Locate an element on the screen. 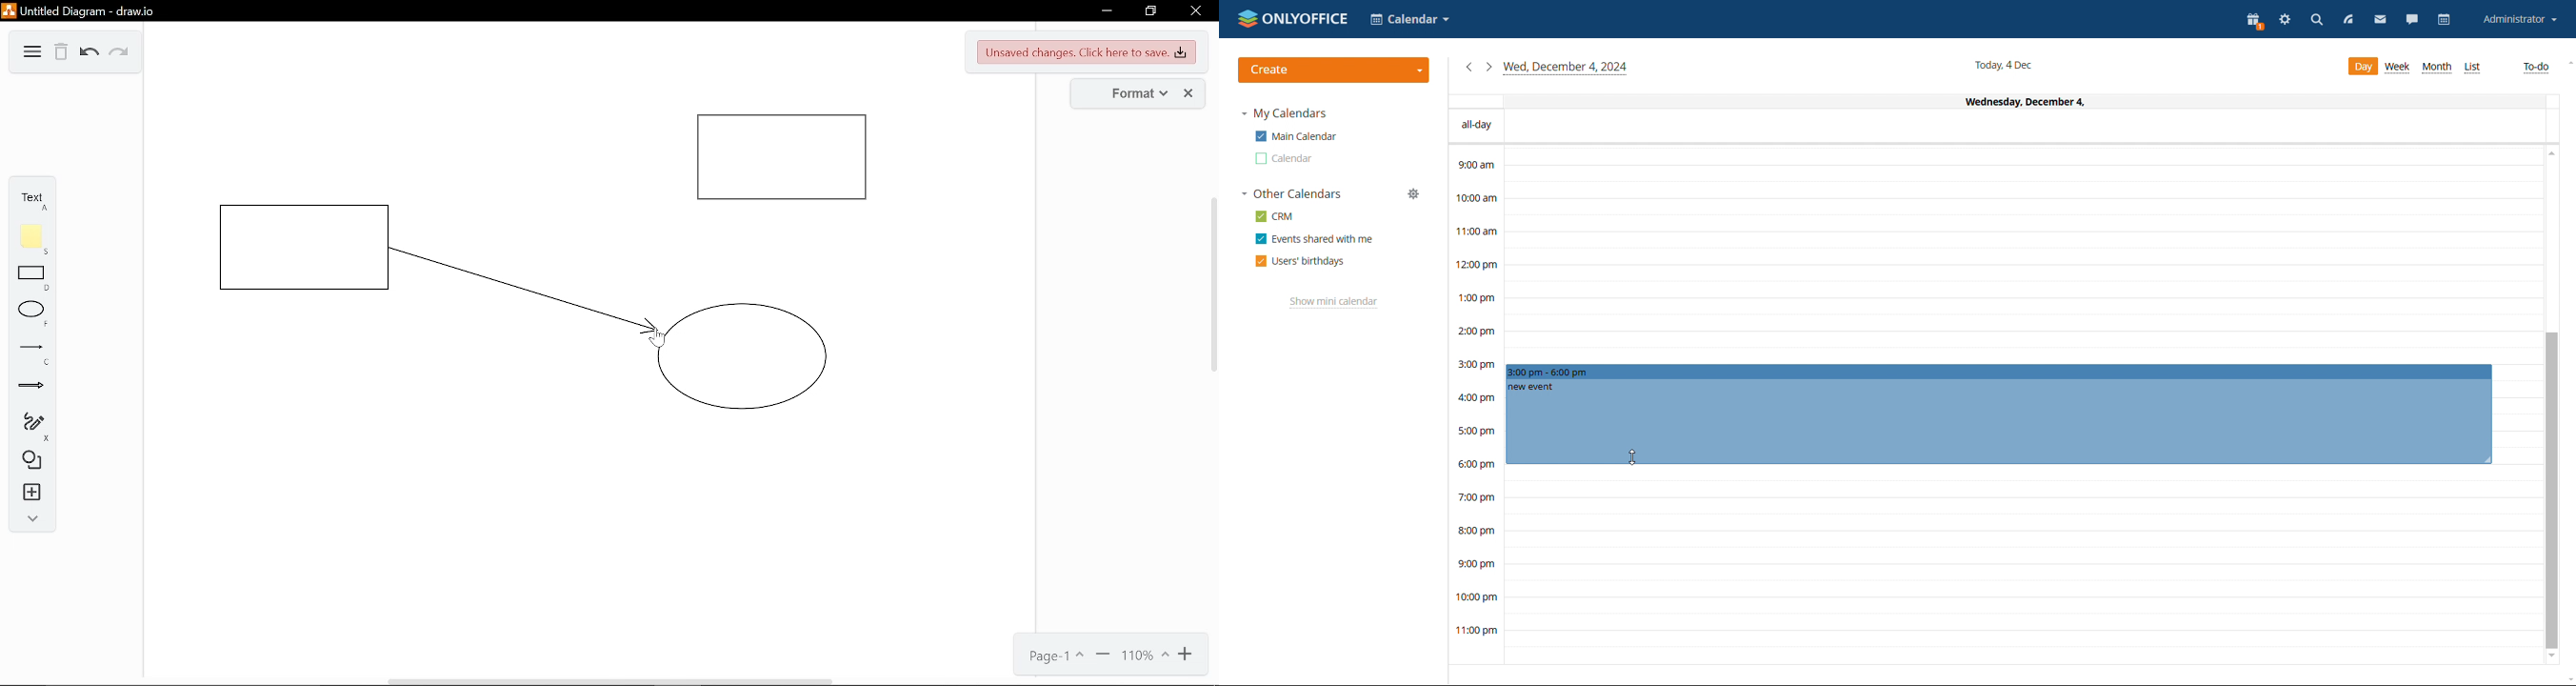 This screenshot has width=2576, height=700. Redo is located at coordinates (117, 52).